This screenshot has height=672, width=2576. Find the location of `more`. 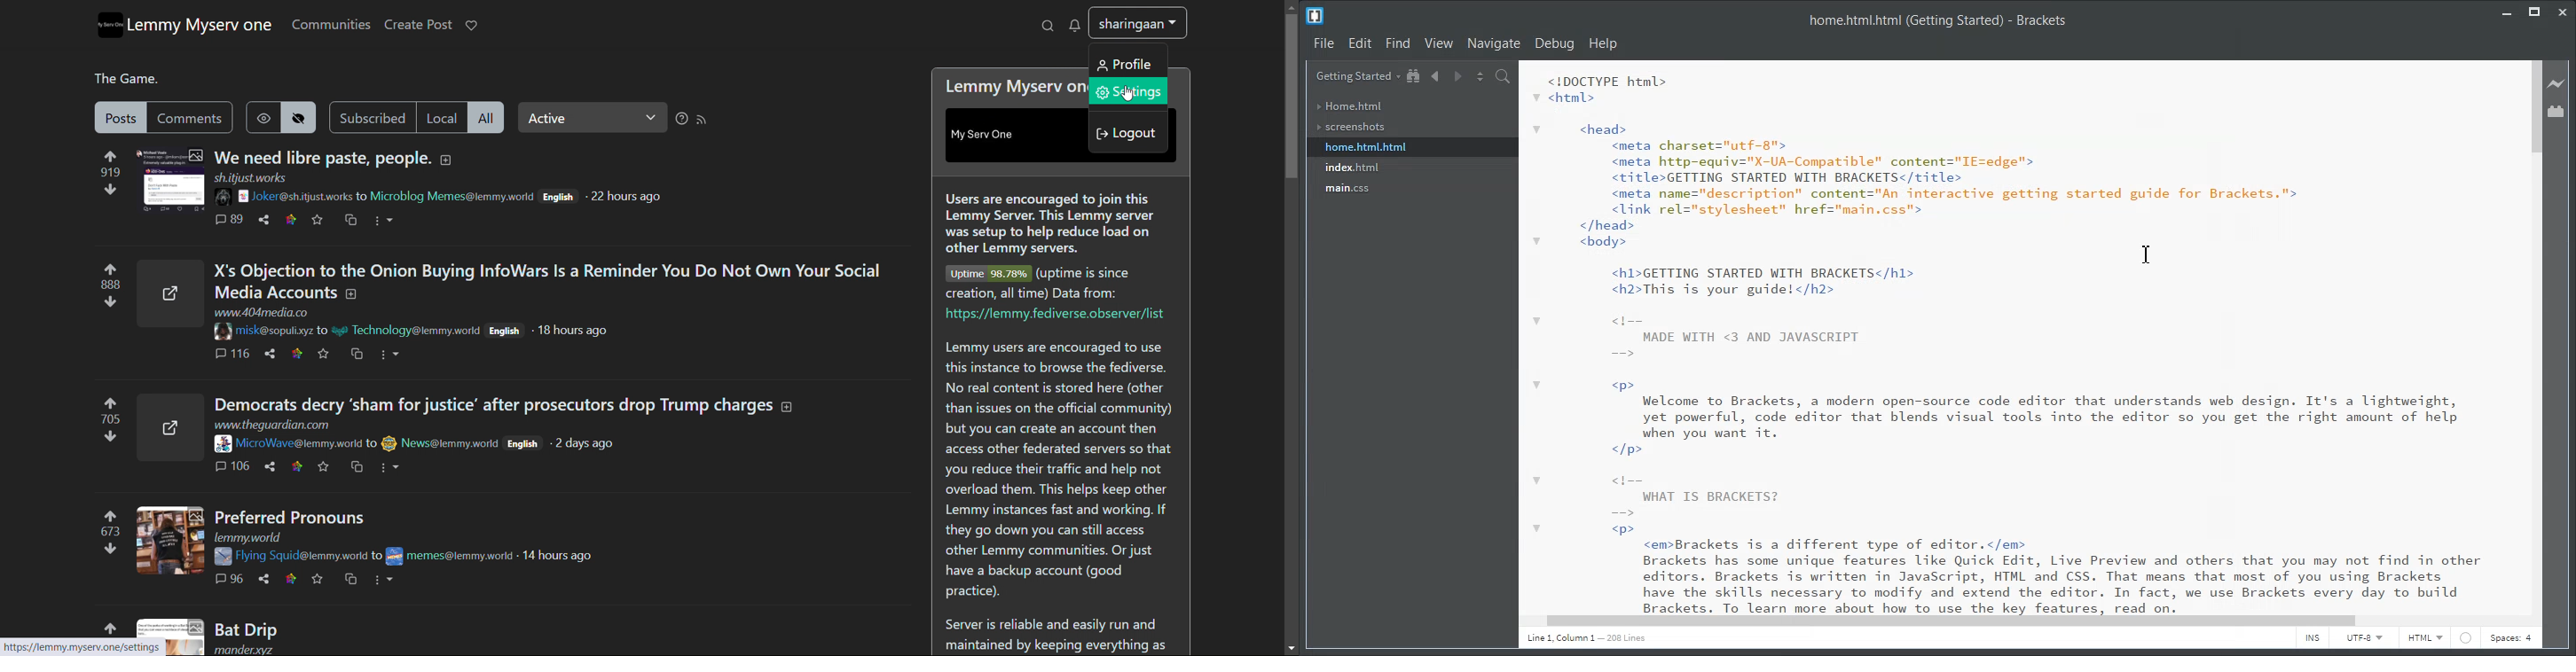

more is located at coordinates (398, 354).